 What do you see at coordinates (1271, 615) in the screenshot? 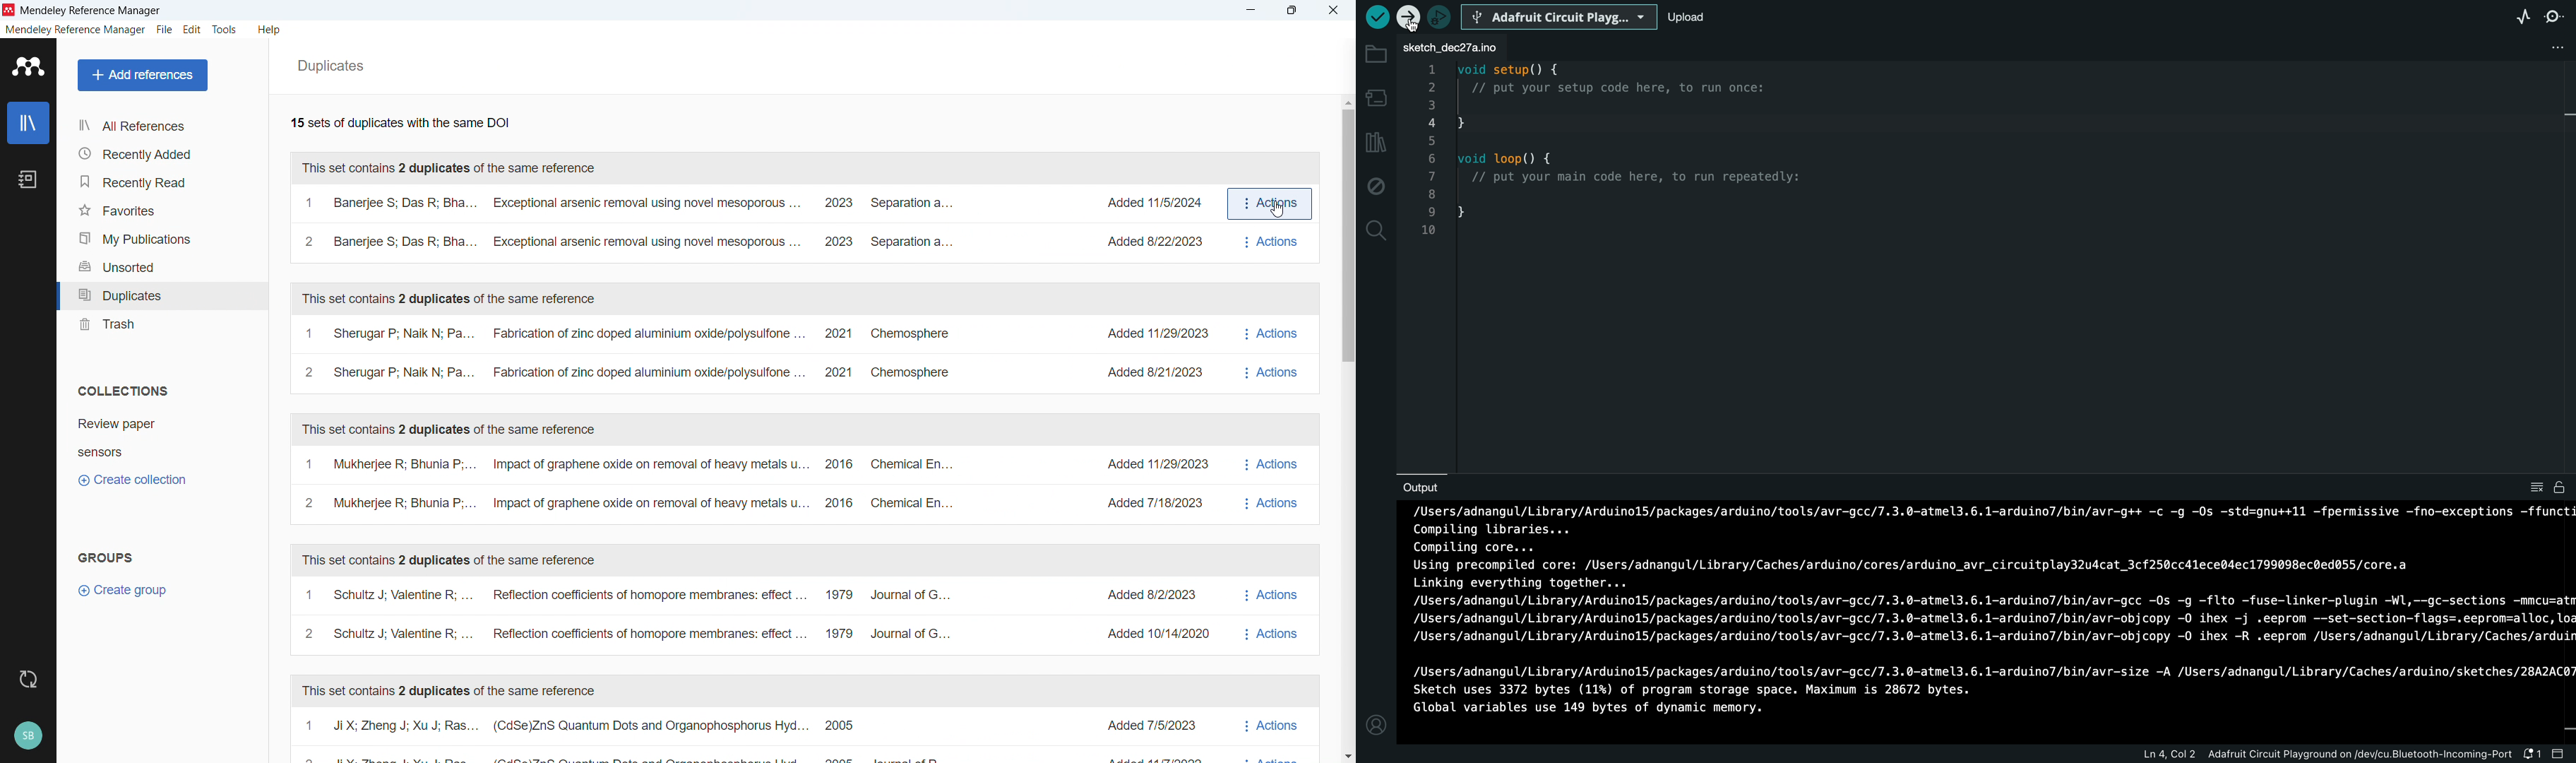
I see `actions ` at bounding box center [1271, 615].